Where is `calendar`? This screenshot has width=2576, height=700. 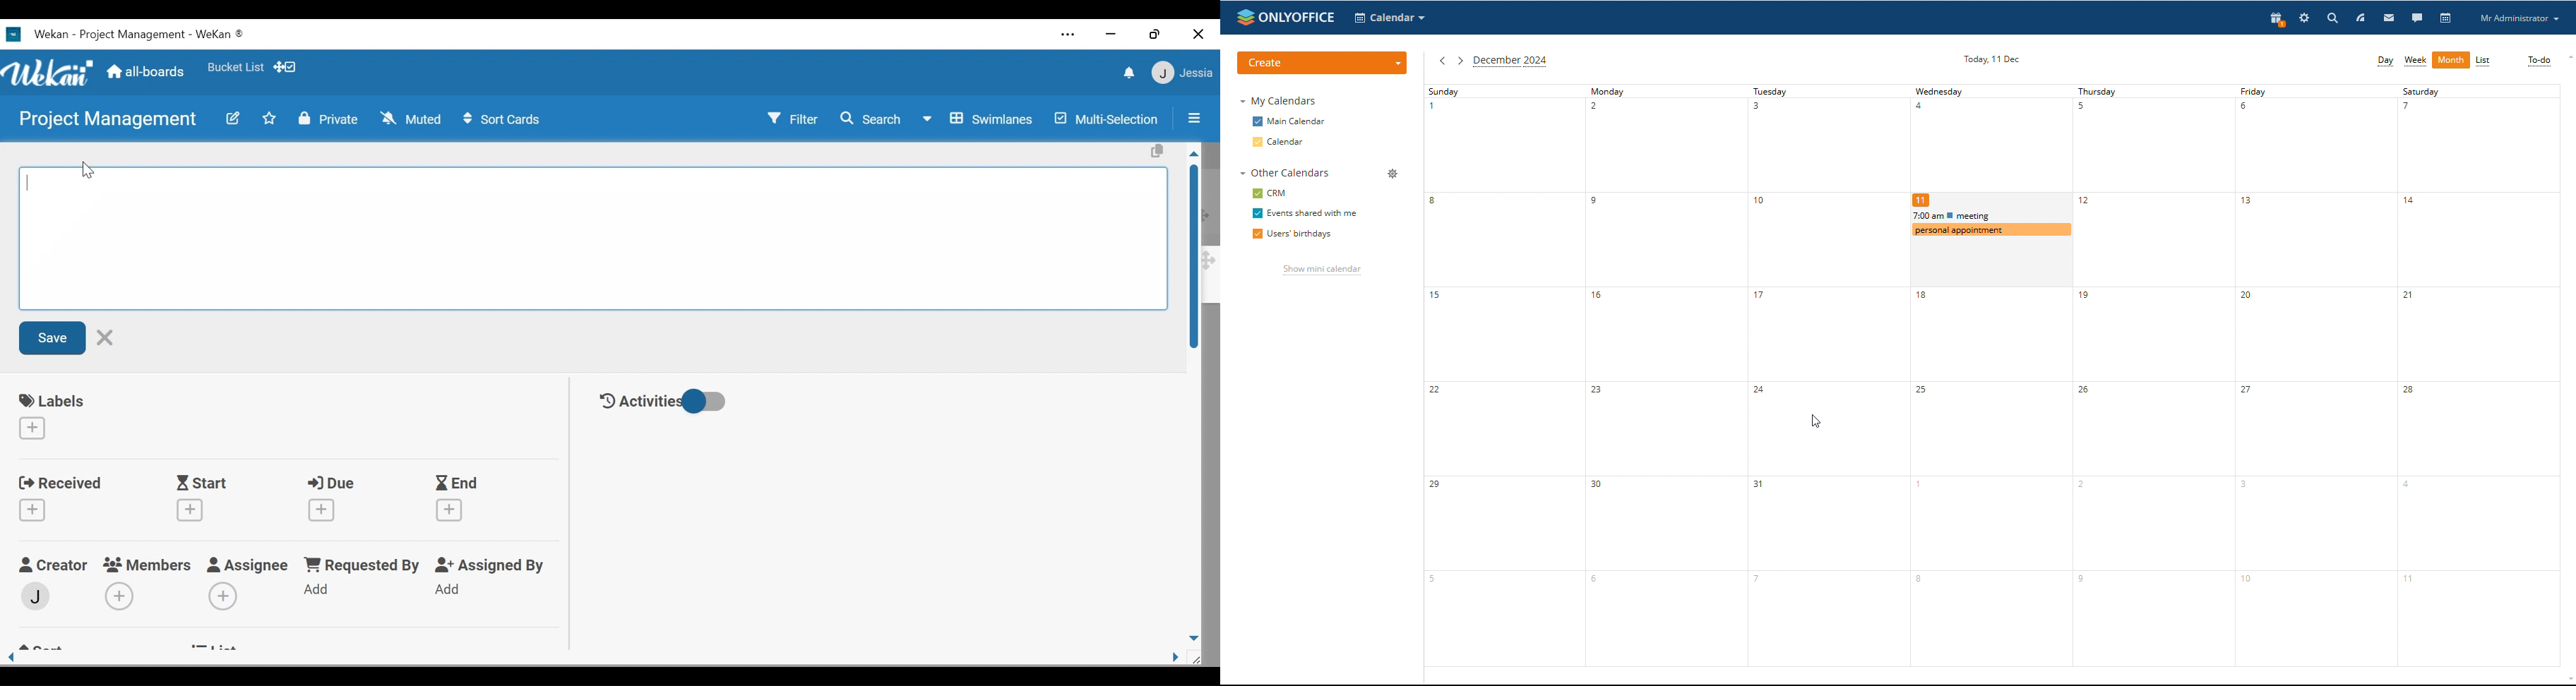 calendar is located at coordinates (2446, 18).